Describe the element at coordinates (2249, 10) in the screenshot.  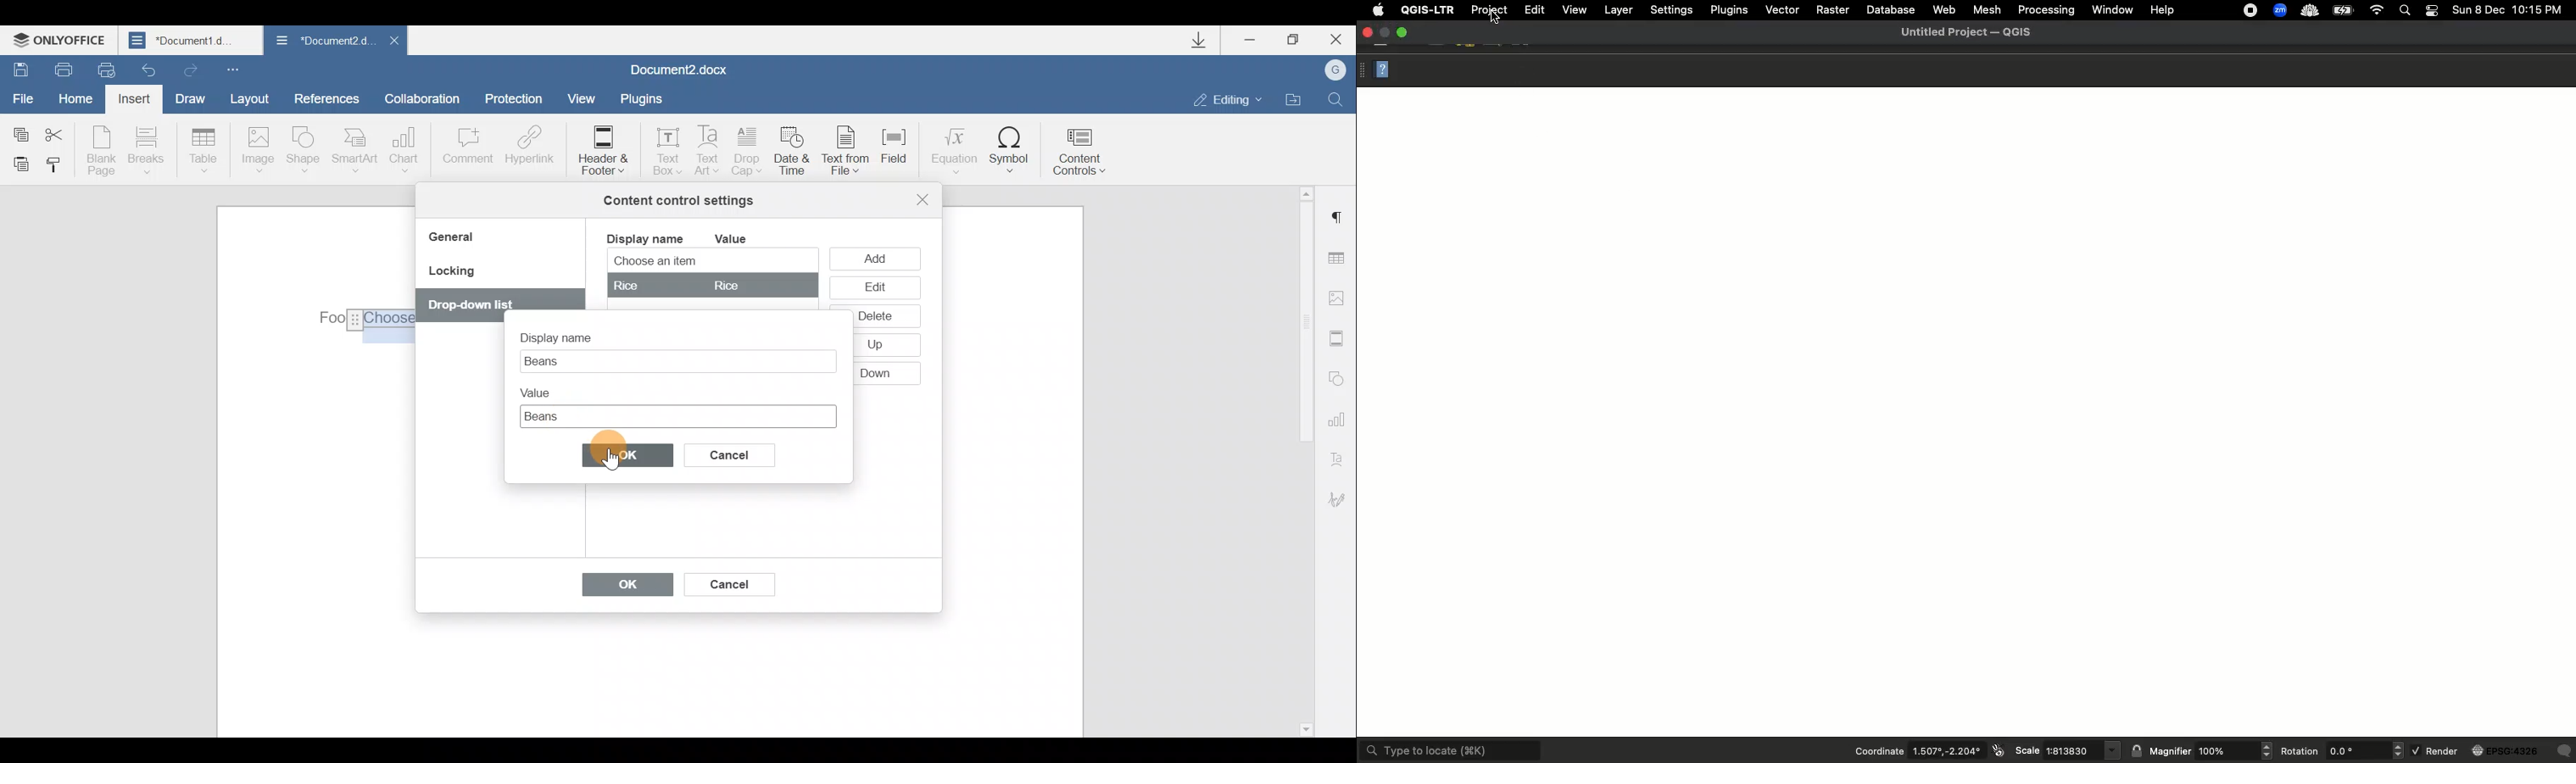
I see `Recording` at that location.